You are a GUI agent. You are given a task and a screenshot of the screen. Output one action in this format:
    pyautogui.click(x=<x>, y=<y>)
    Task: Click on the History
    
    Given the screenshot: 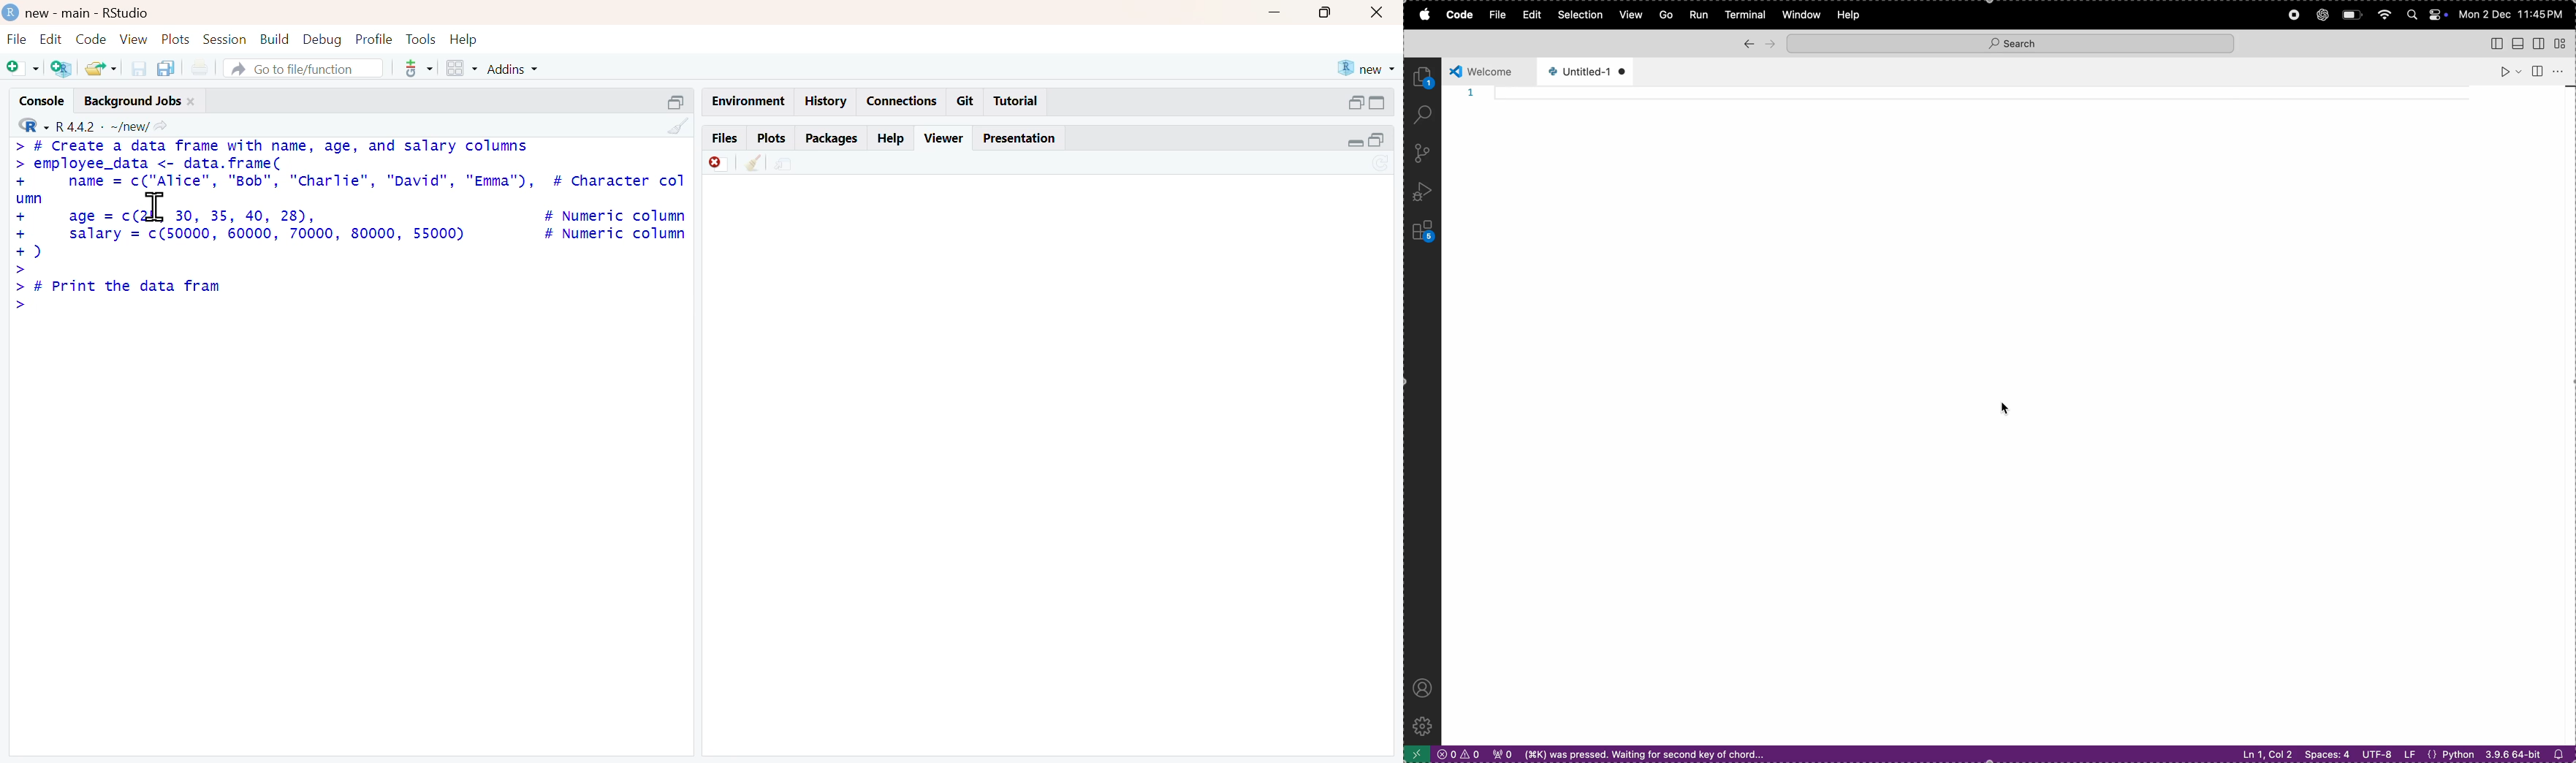 What is the action you would take?
    pyautogui.click(x=828, y=102)
    